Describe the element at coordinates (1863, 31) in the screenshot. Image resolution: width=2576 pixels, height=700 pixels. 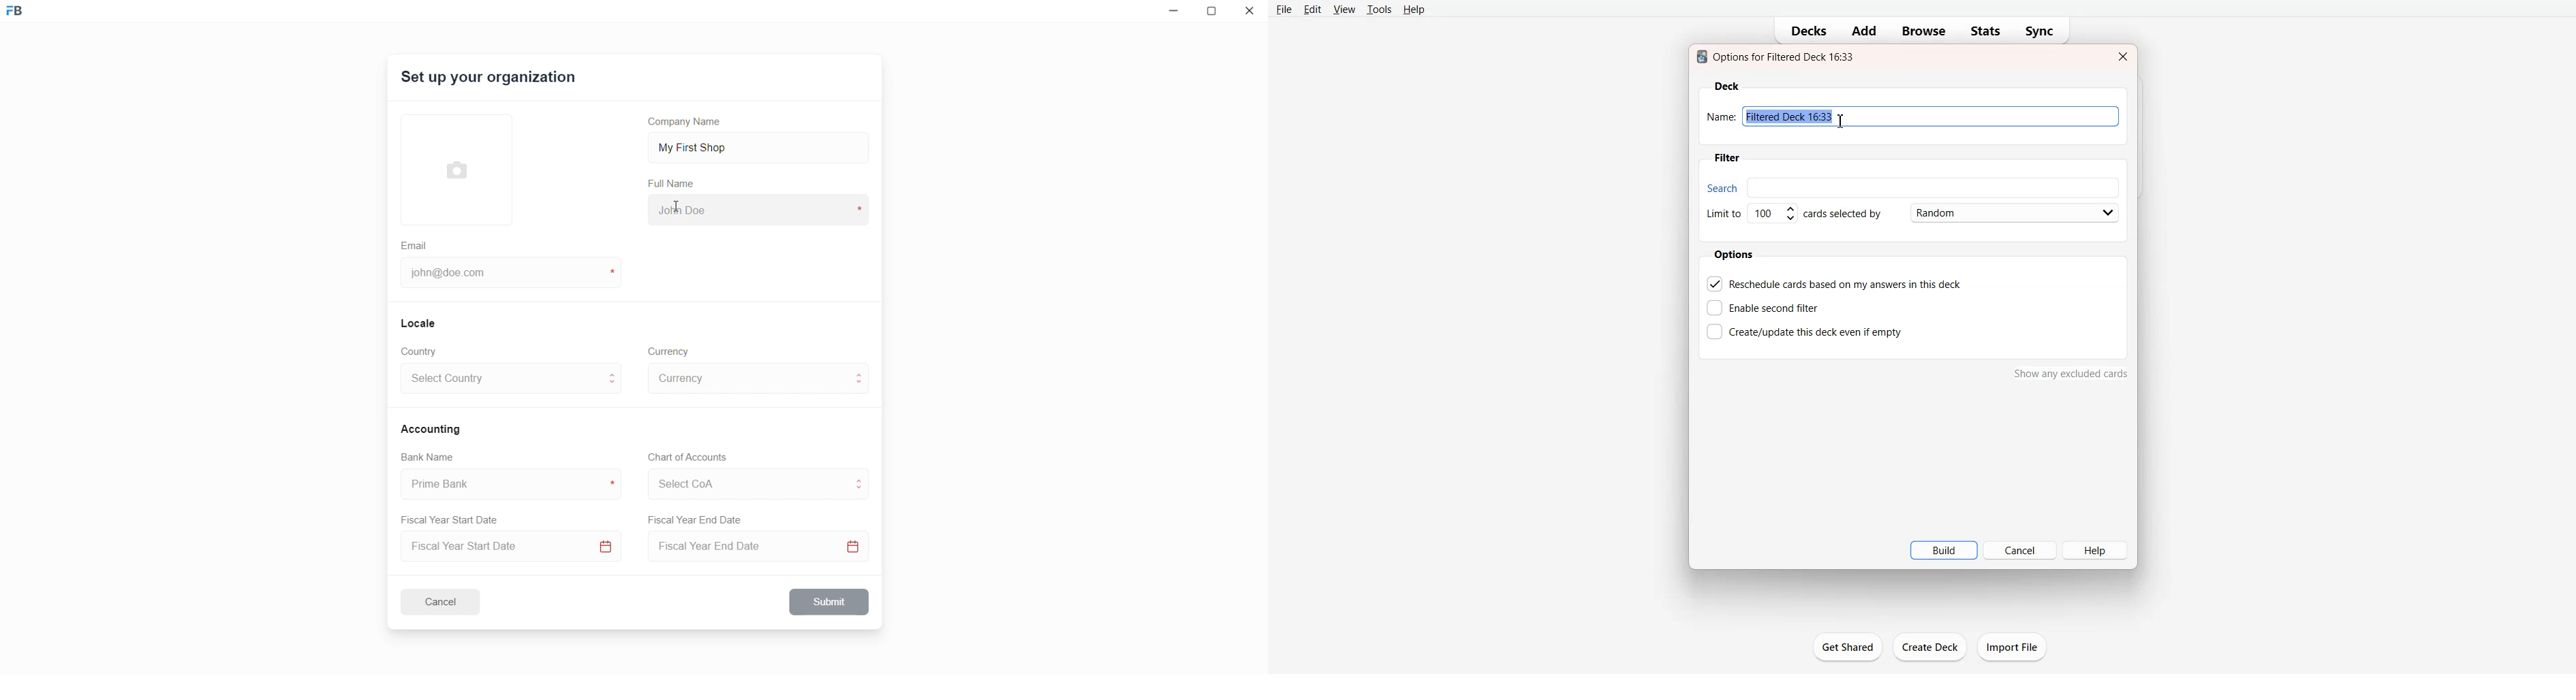
I see `Add` at that location.